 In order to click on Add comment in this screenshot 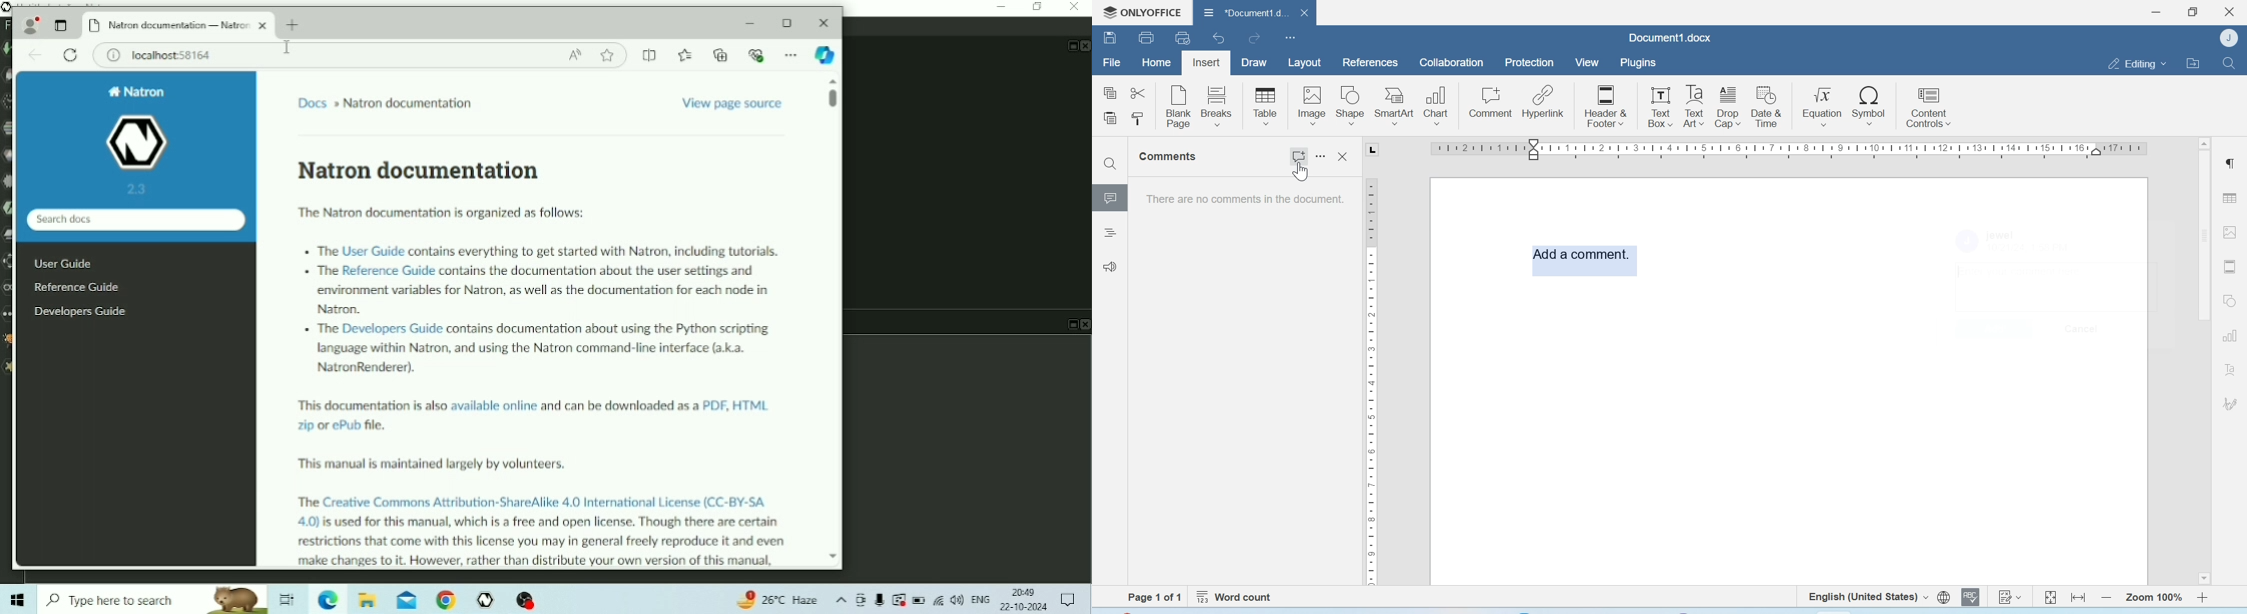, I will do `click(1583, 258)`.